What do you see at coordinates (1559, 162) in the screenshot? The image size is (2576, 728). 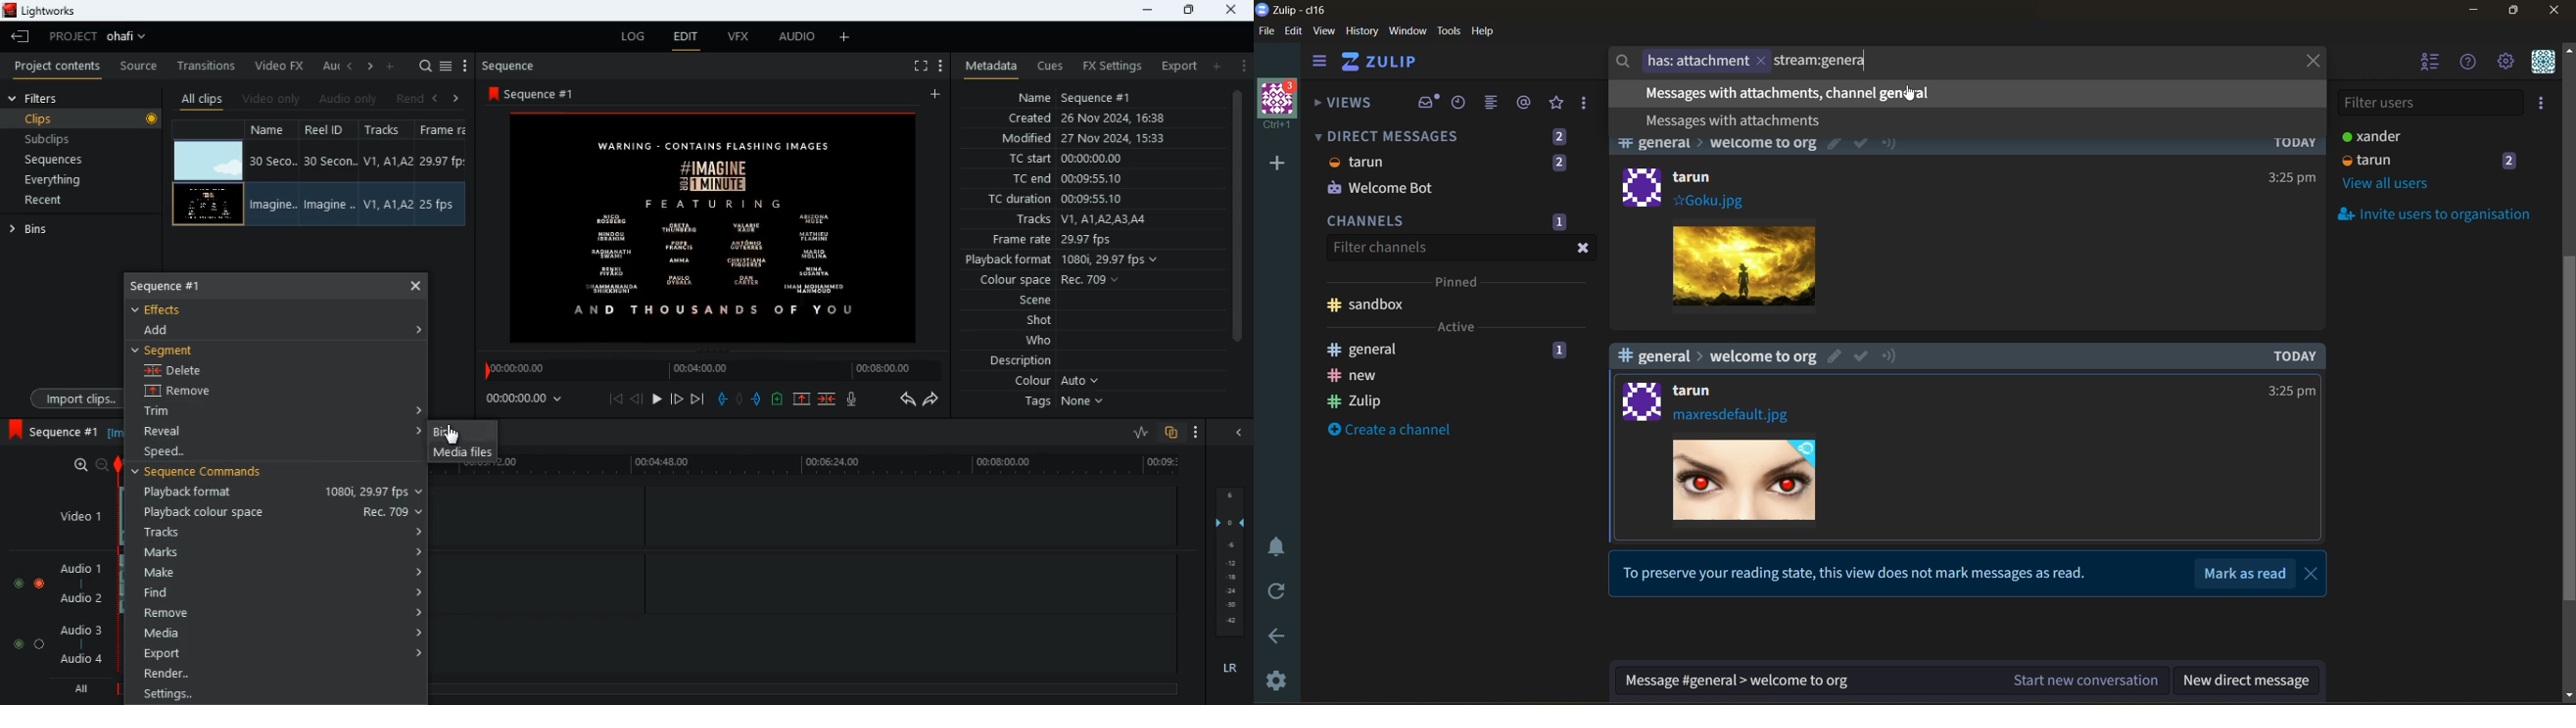 I see `2` at bounding box center [1559, 162].